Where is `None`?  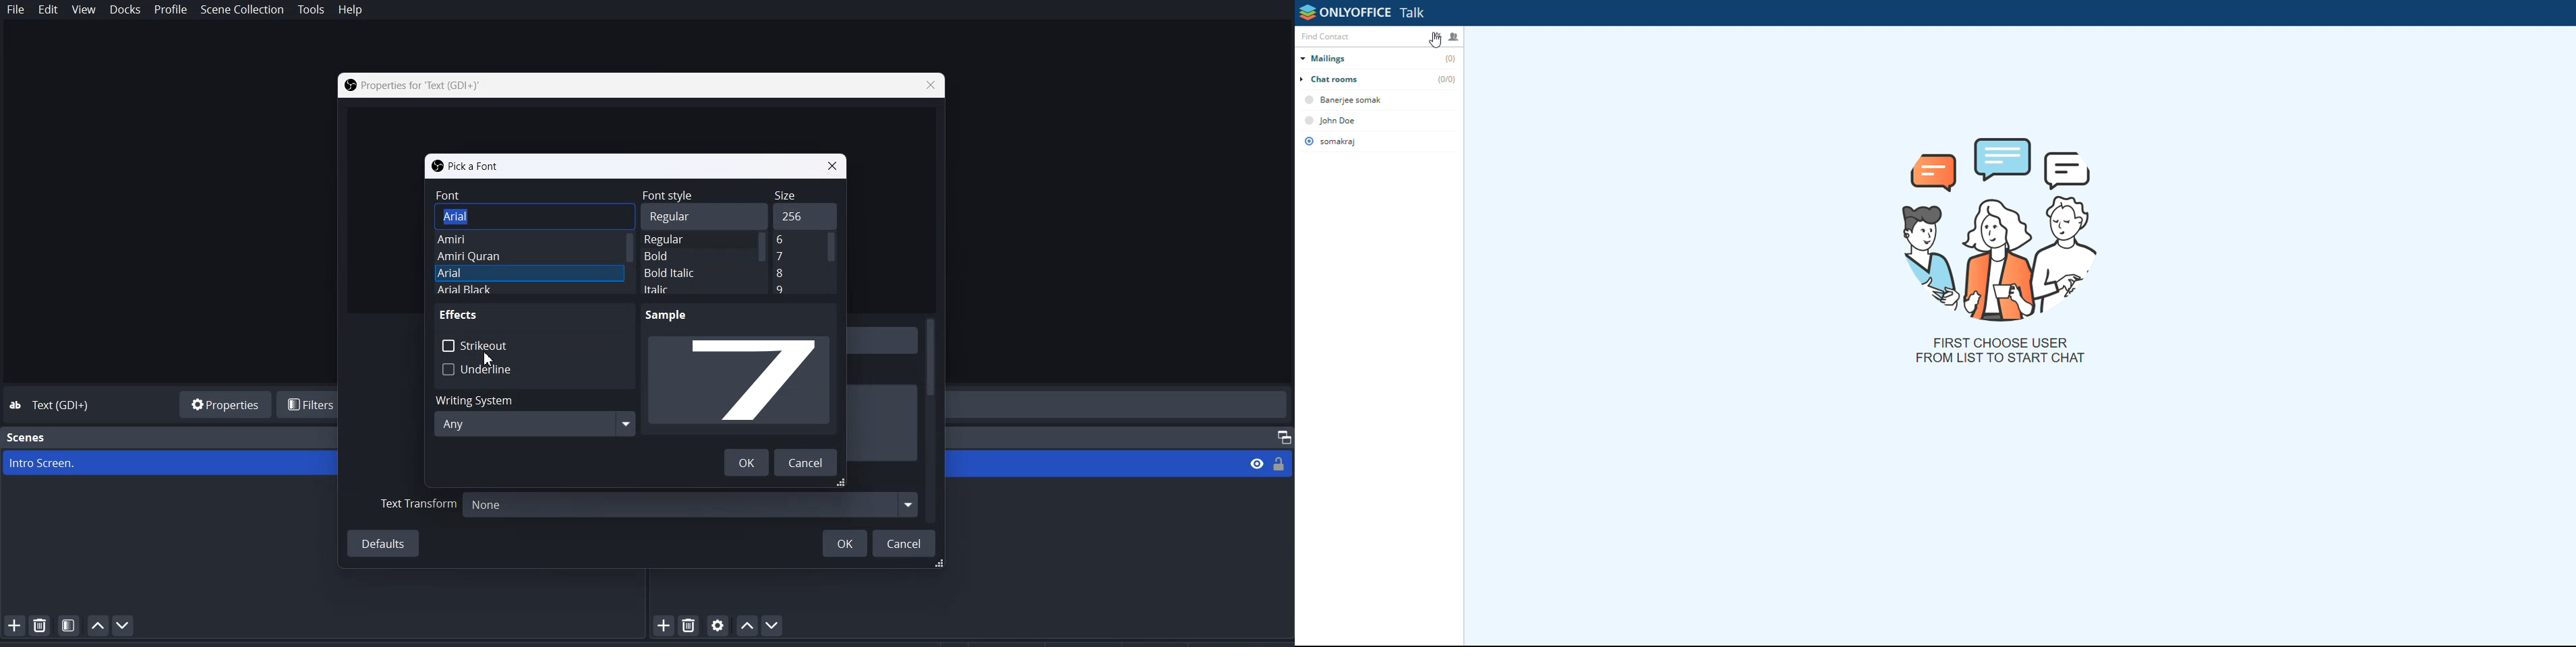 None is located at coordinates (693, 507).